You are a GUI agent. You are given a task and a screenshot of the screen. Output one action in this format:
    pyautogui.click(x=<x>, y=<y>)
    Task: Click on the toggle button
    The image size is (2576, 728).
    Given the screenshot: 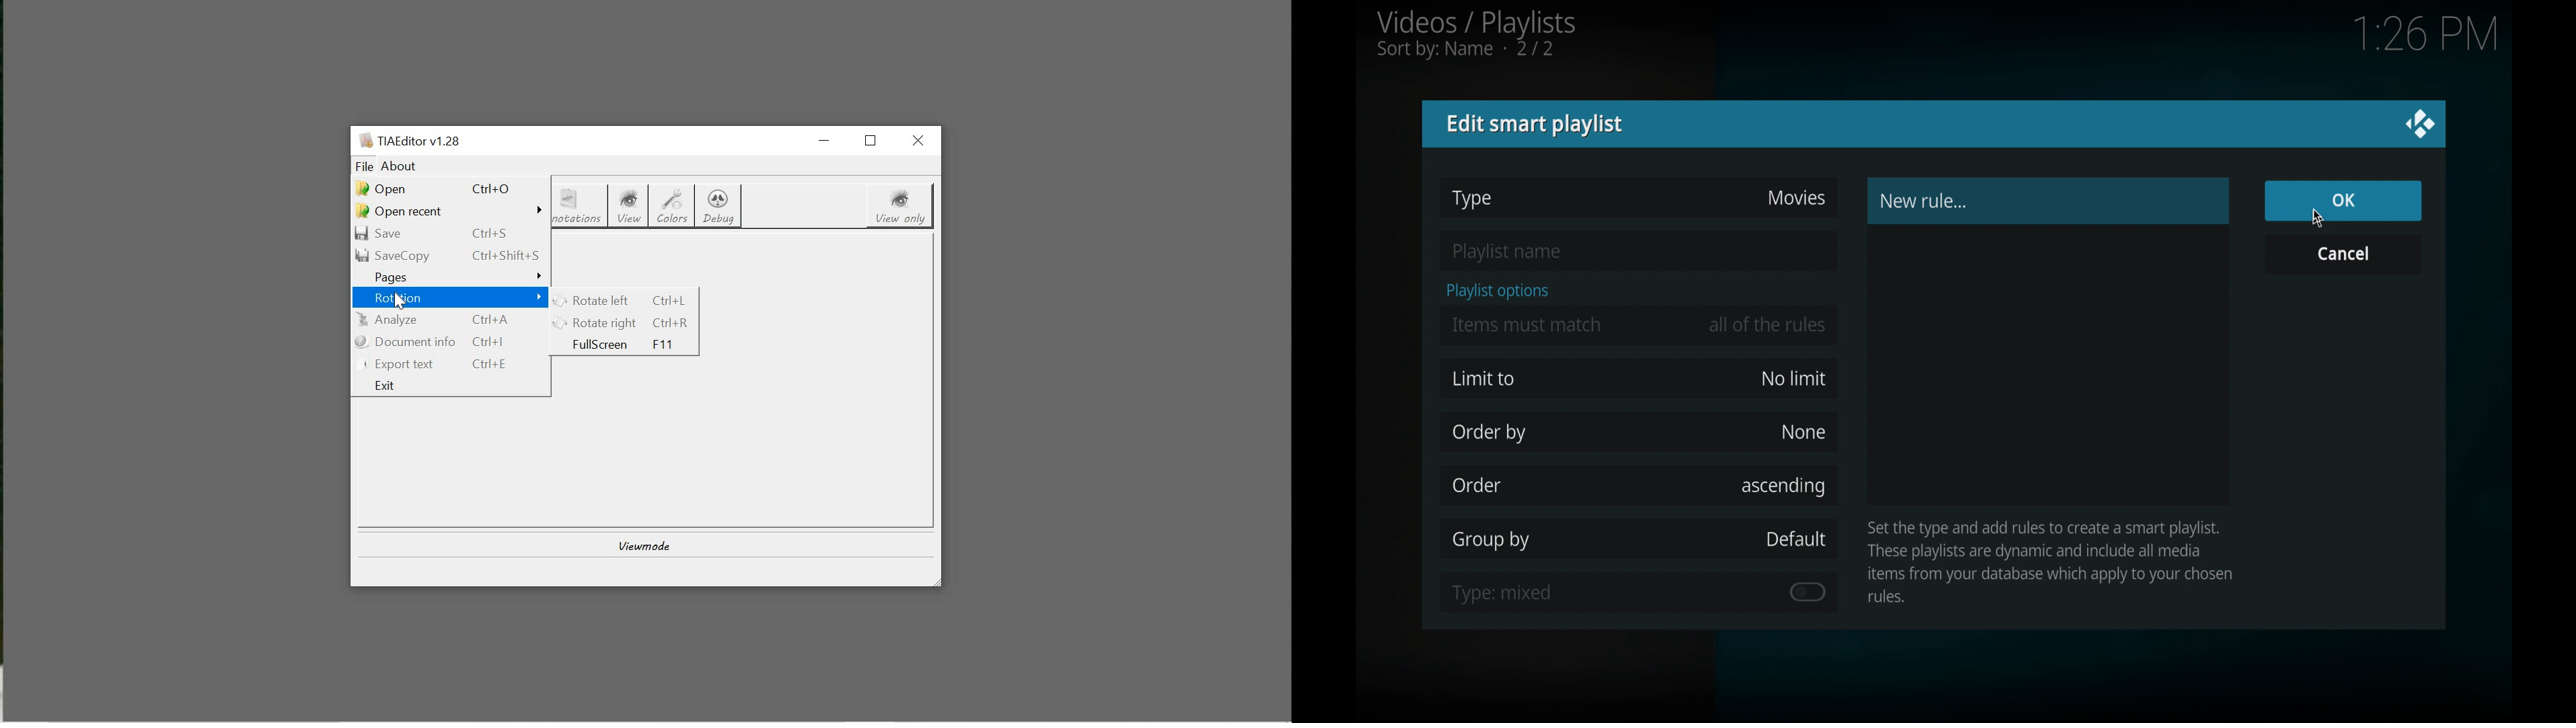 What is the action you would take?
    pyautogui.click(x=1808, y=592)
    